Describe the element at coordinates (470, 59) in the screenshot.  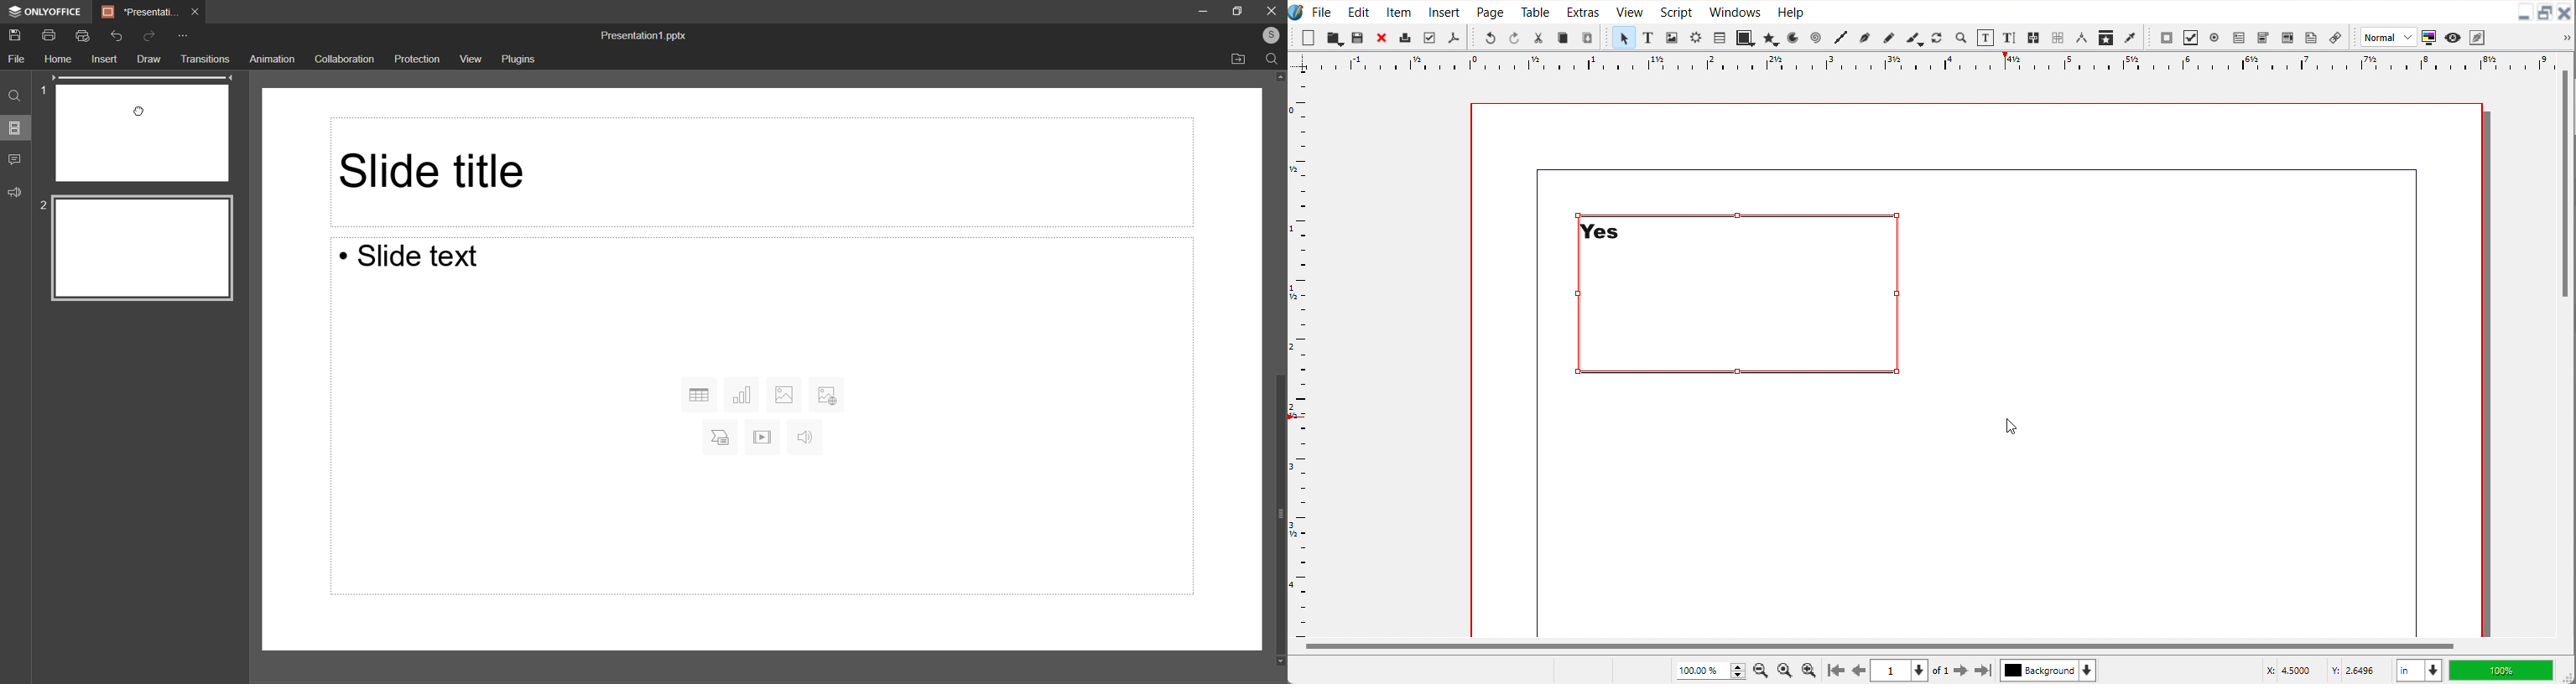
I see `View` at that location.